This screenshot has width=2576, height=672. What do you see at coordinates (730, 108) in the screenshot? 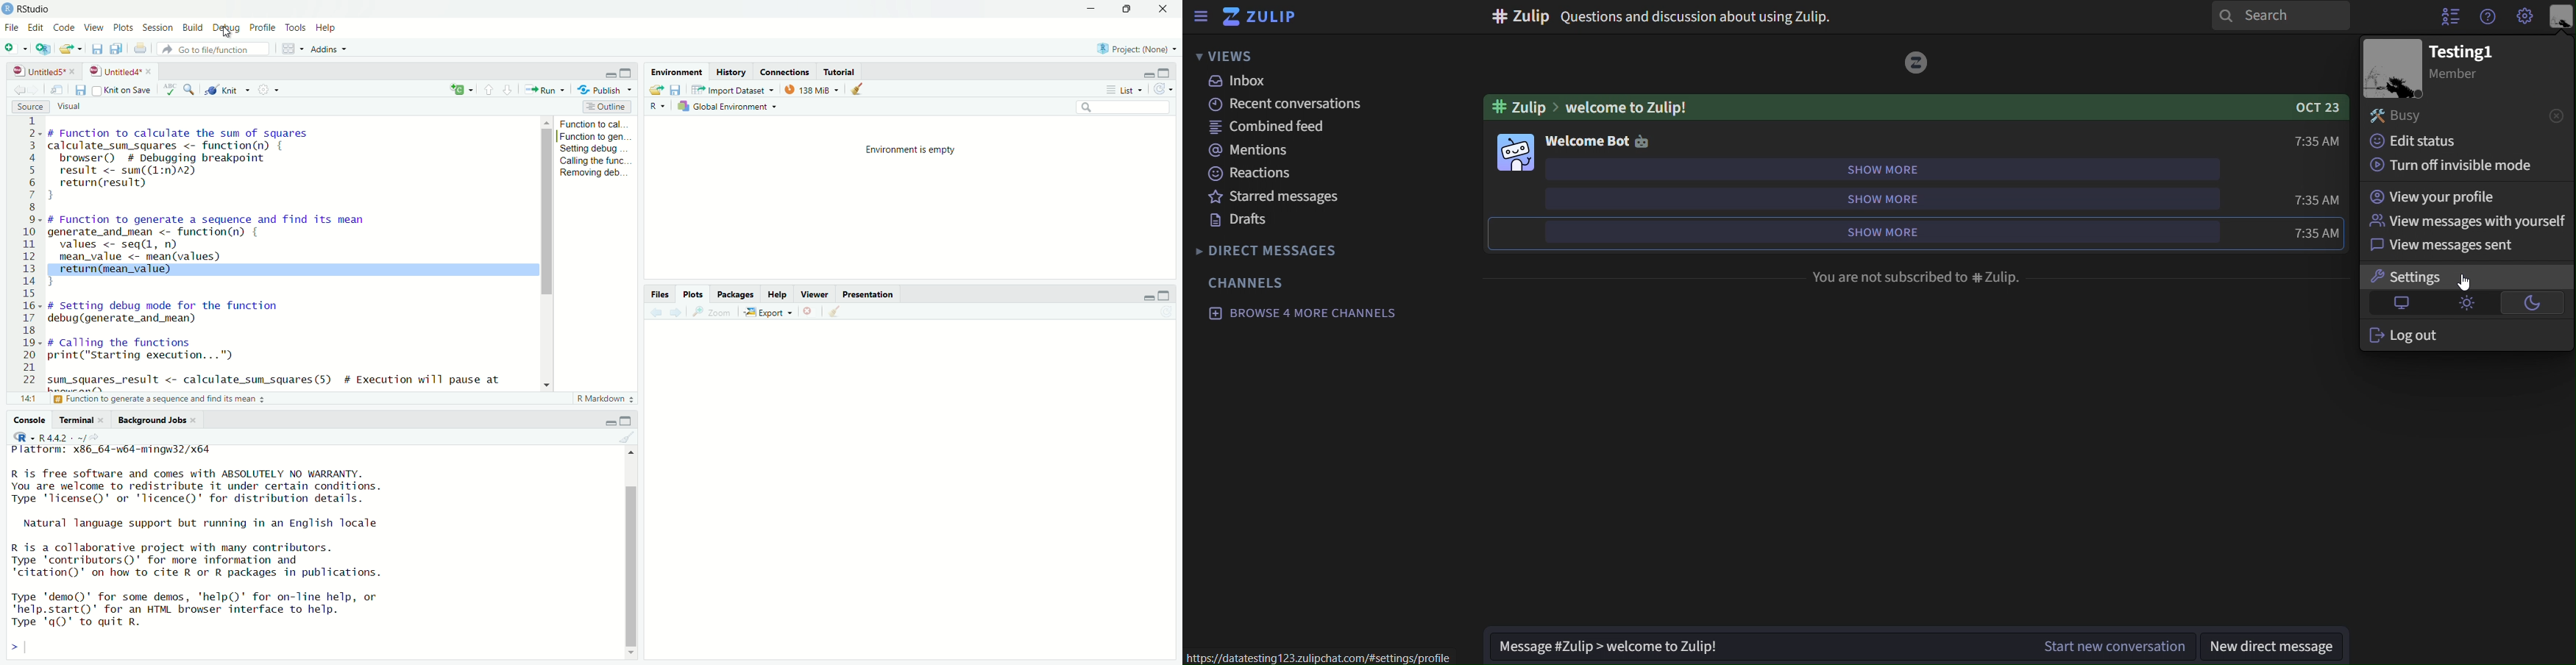
I see `global environment` at bounding box center [730, 108].